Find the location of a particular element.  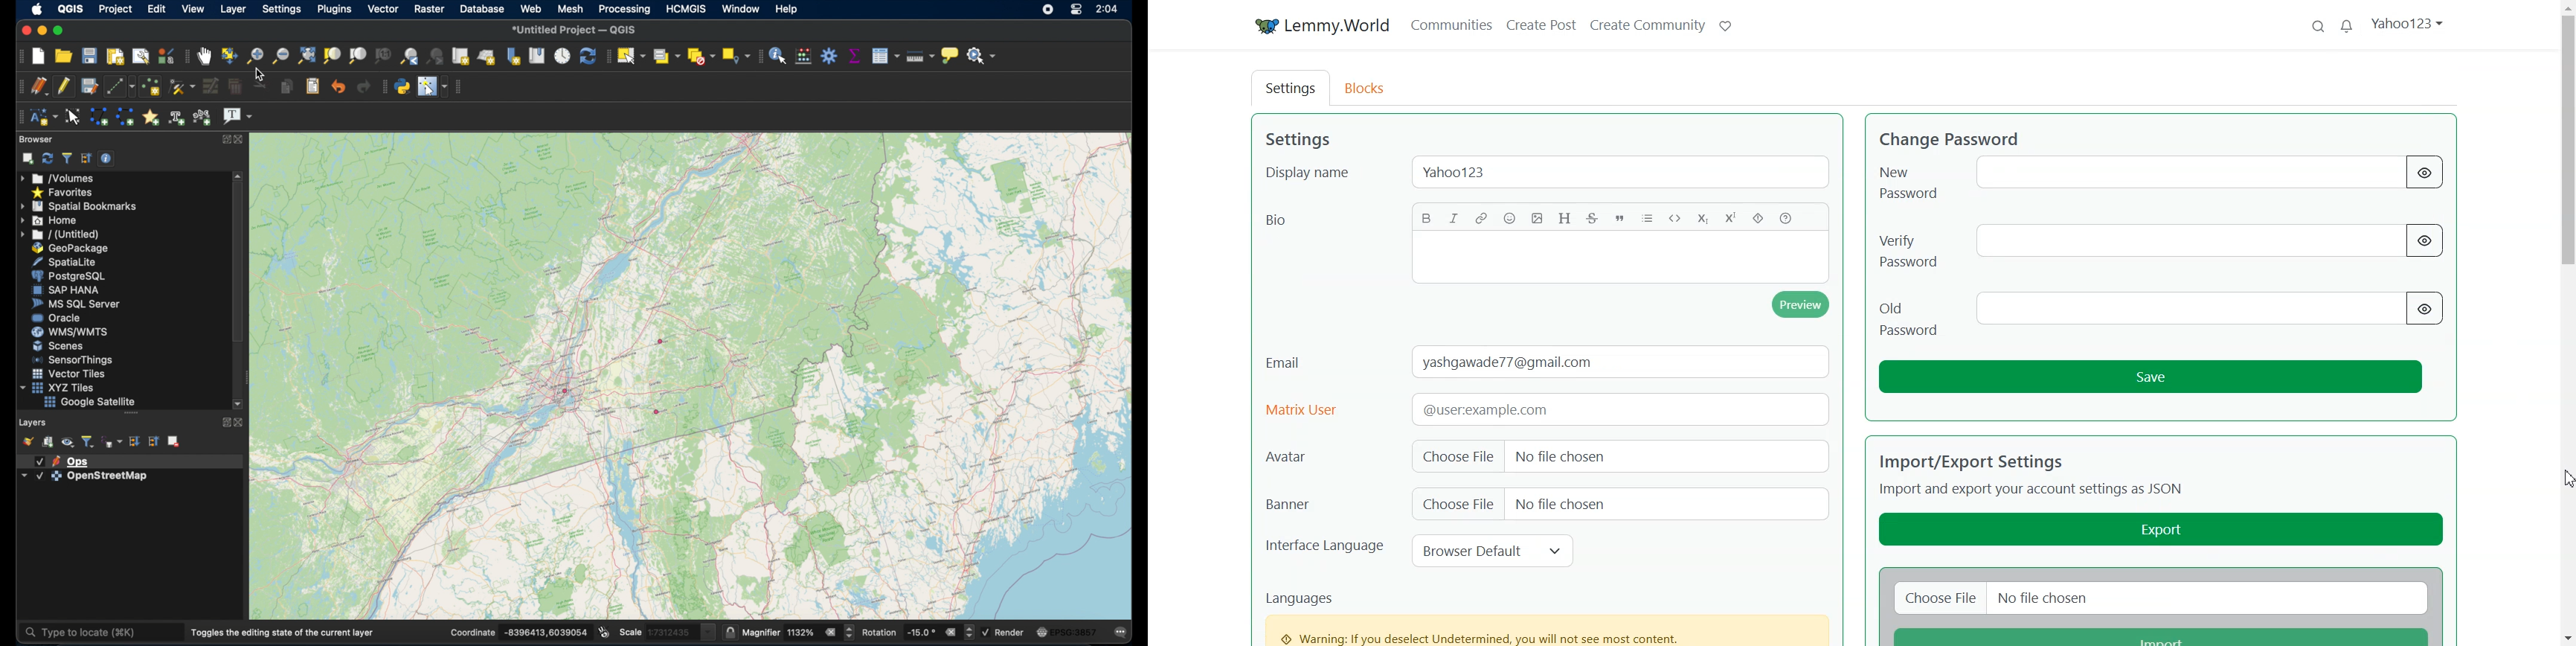

select key location is located at coordinates (735, 56).